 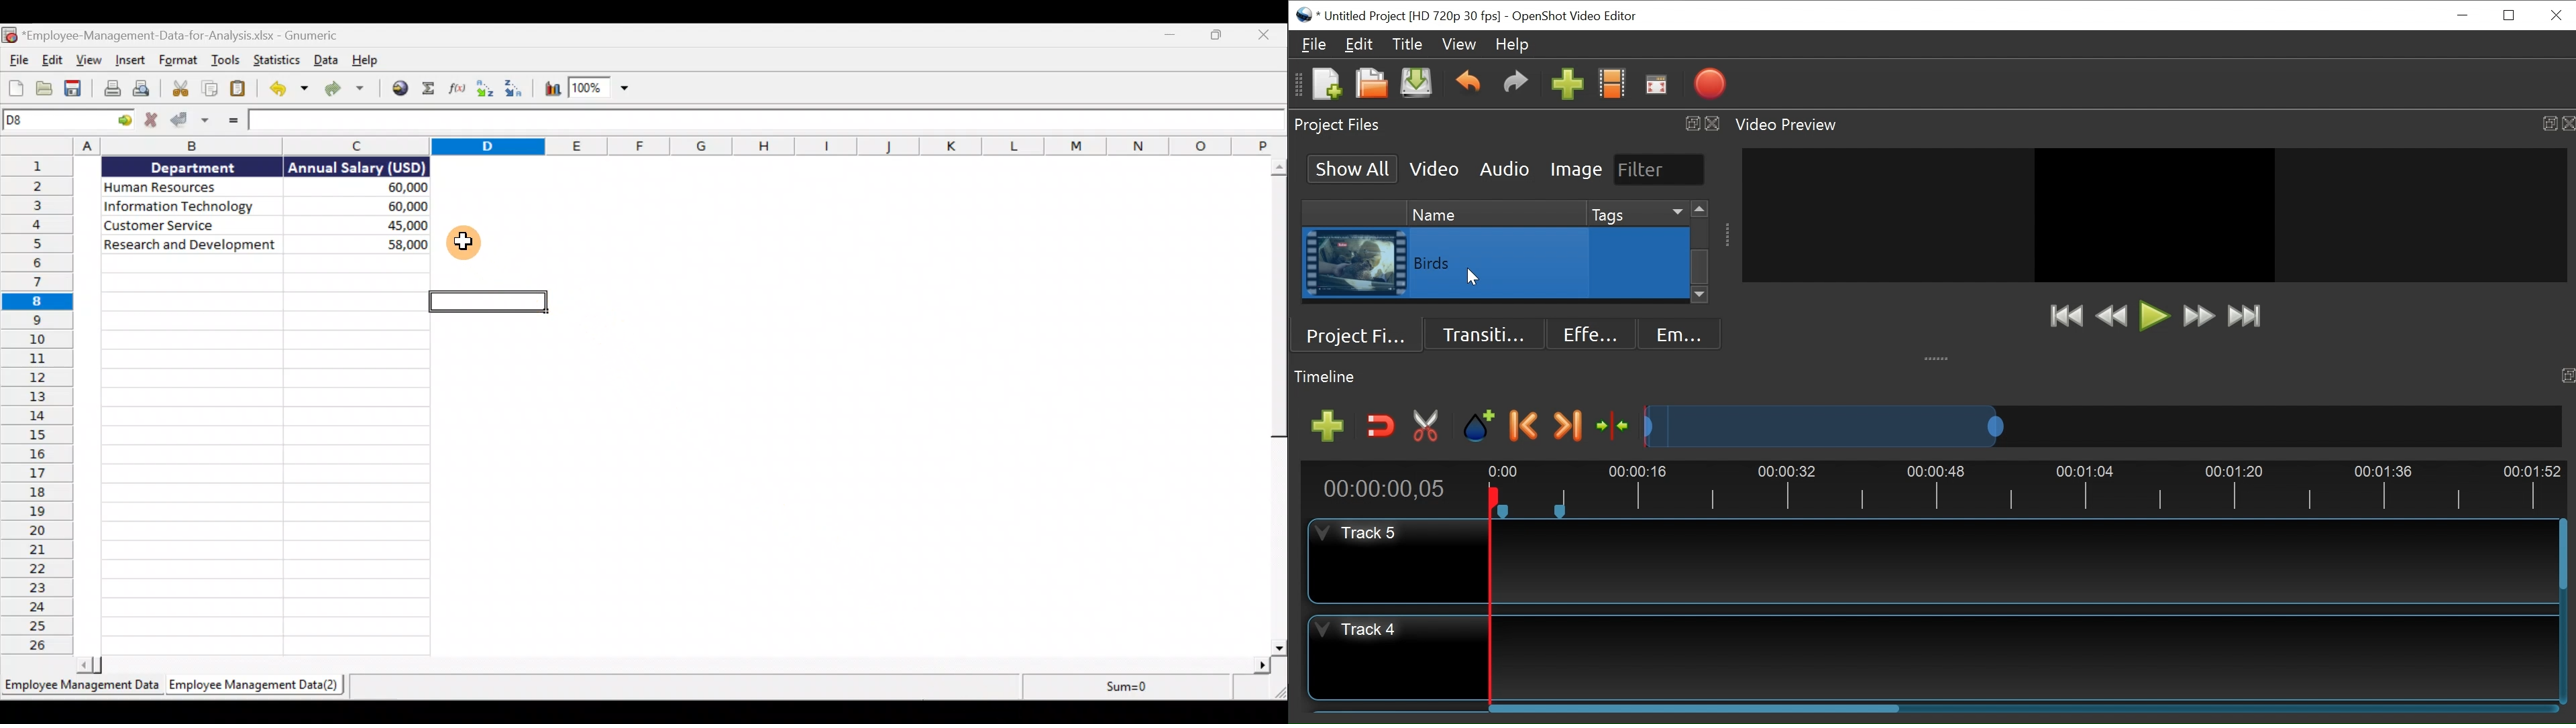 I want to click on Cursor, so click(x=1471, y=276).